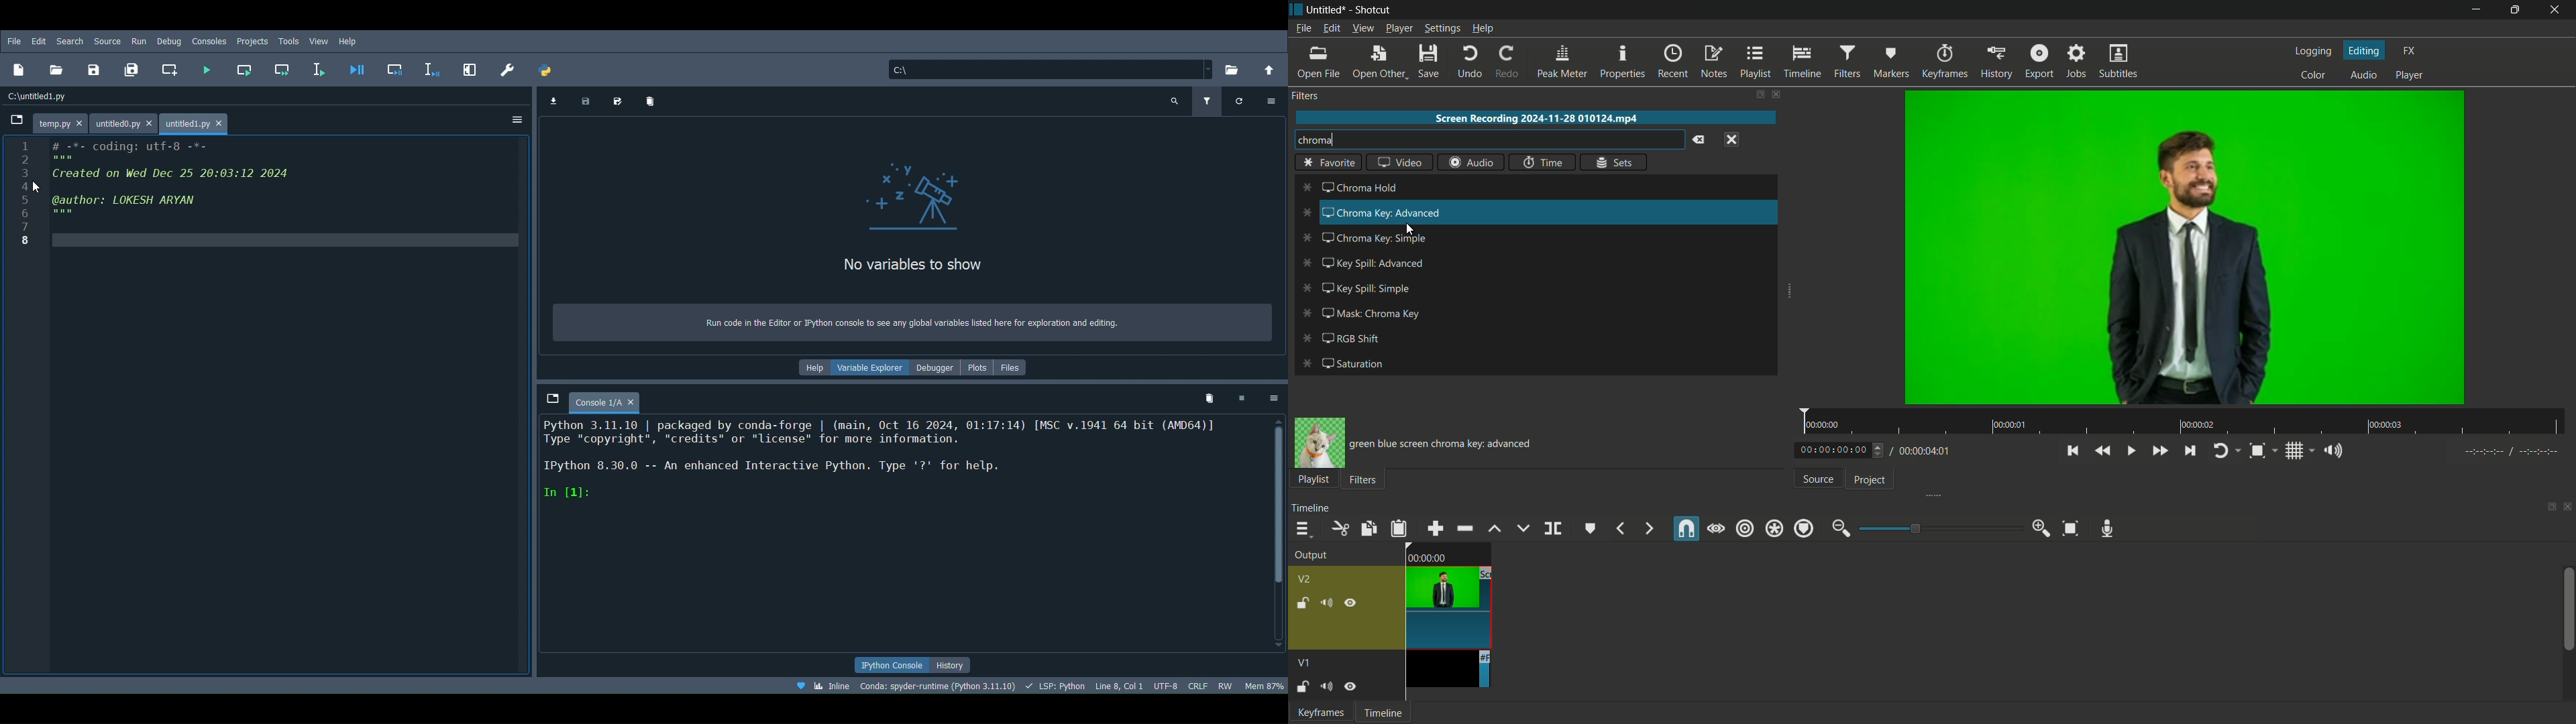  I want to click on C: (file path), so click(1049, 69).